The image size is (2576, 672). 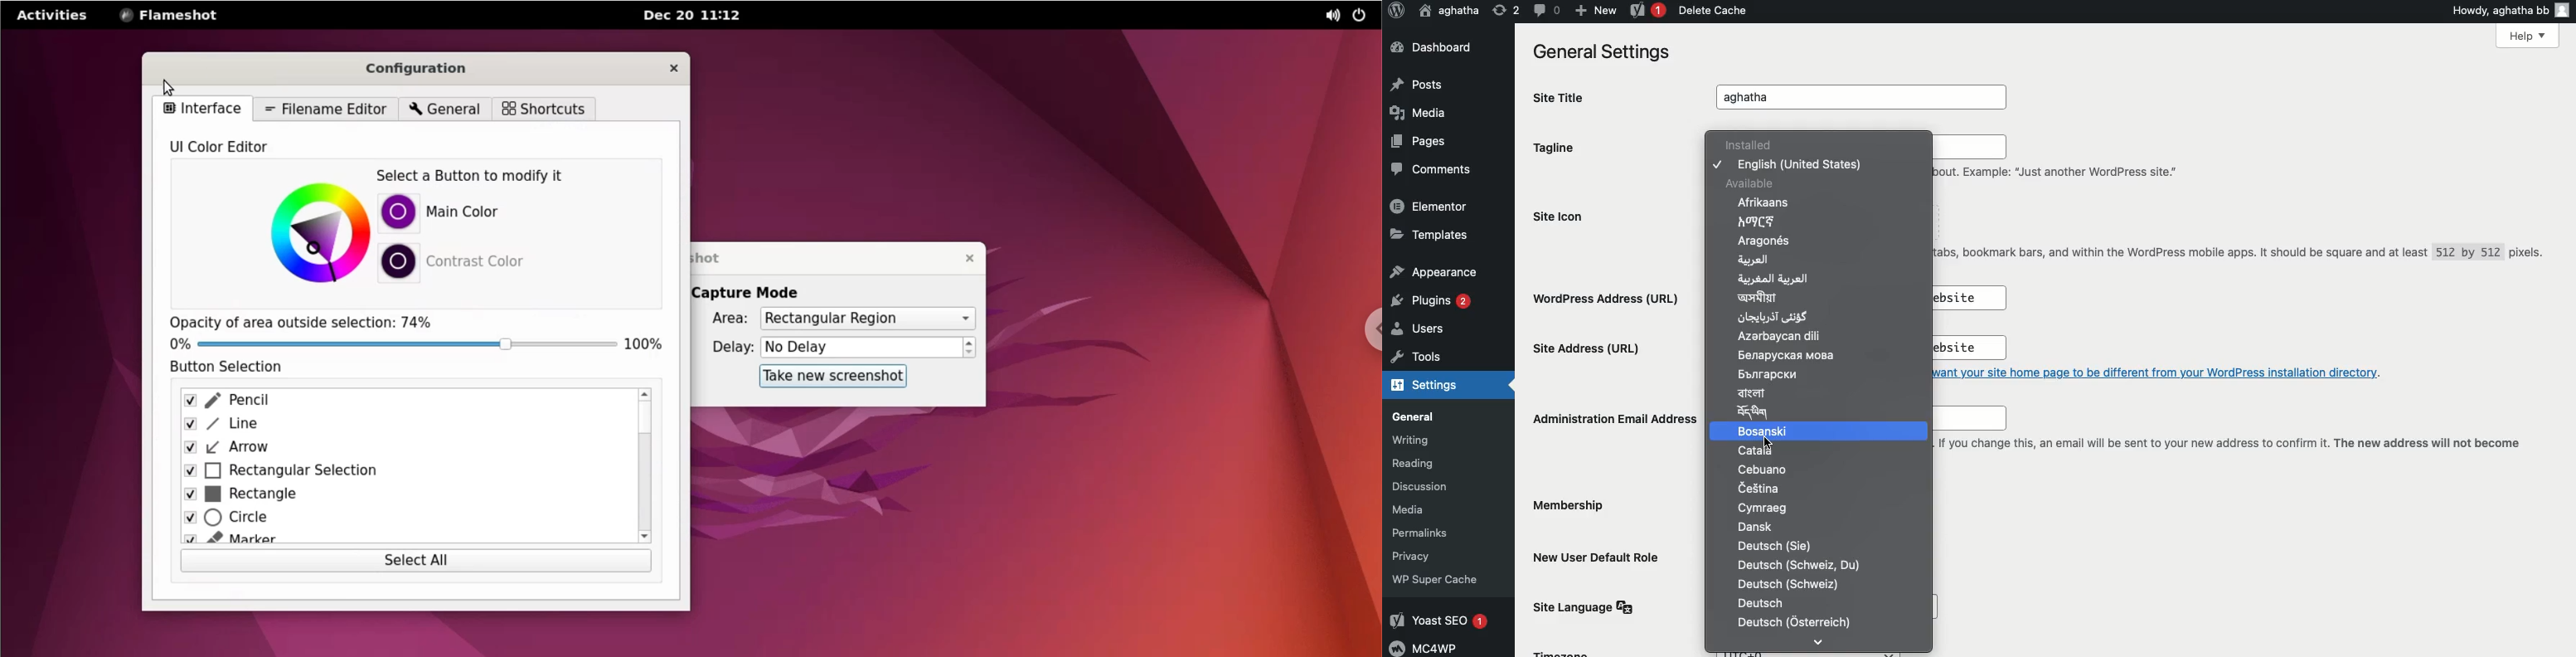 I want to click on Membership, so click(x=1572, y=509).